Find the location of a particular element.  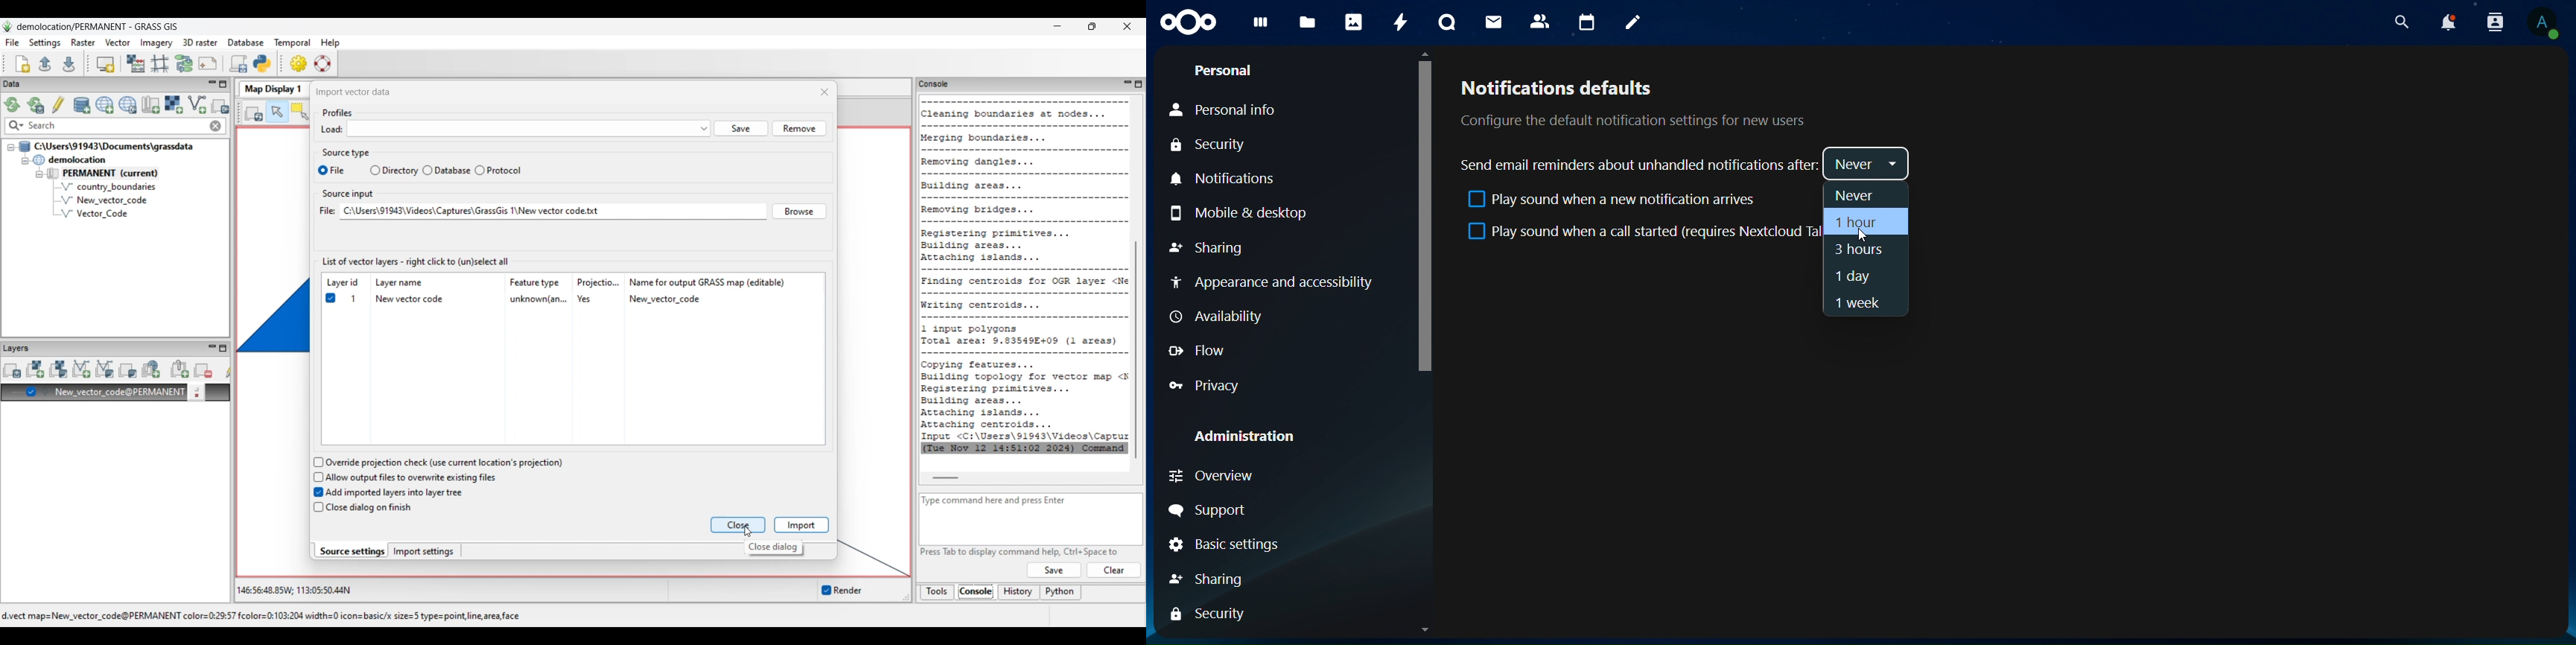

3  hours is located at coordinates (1858, 252).